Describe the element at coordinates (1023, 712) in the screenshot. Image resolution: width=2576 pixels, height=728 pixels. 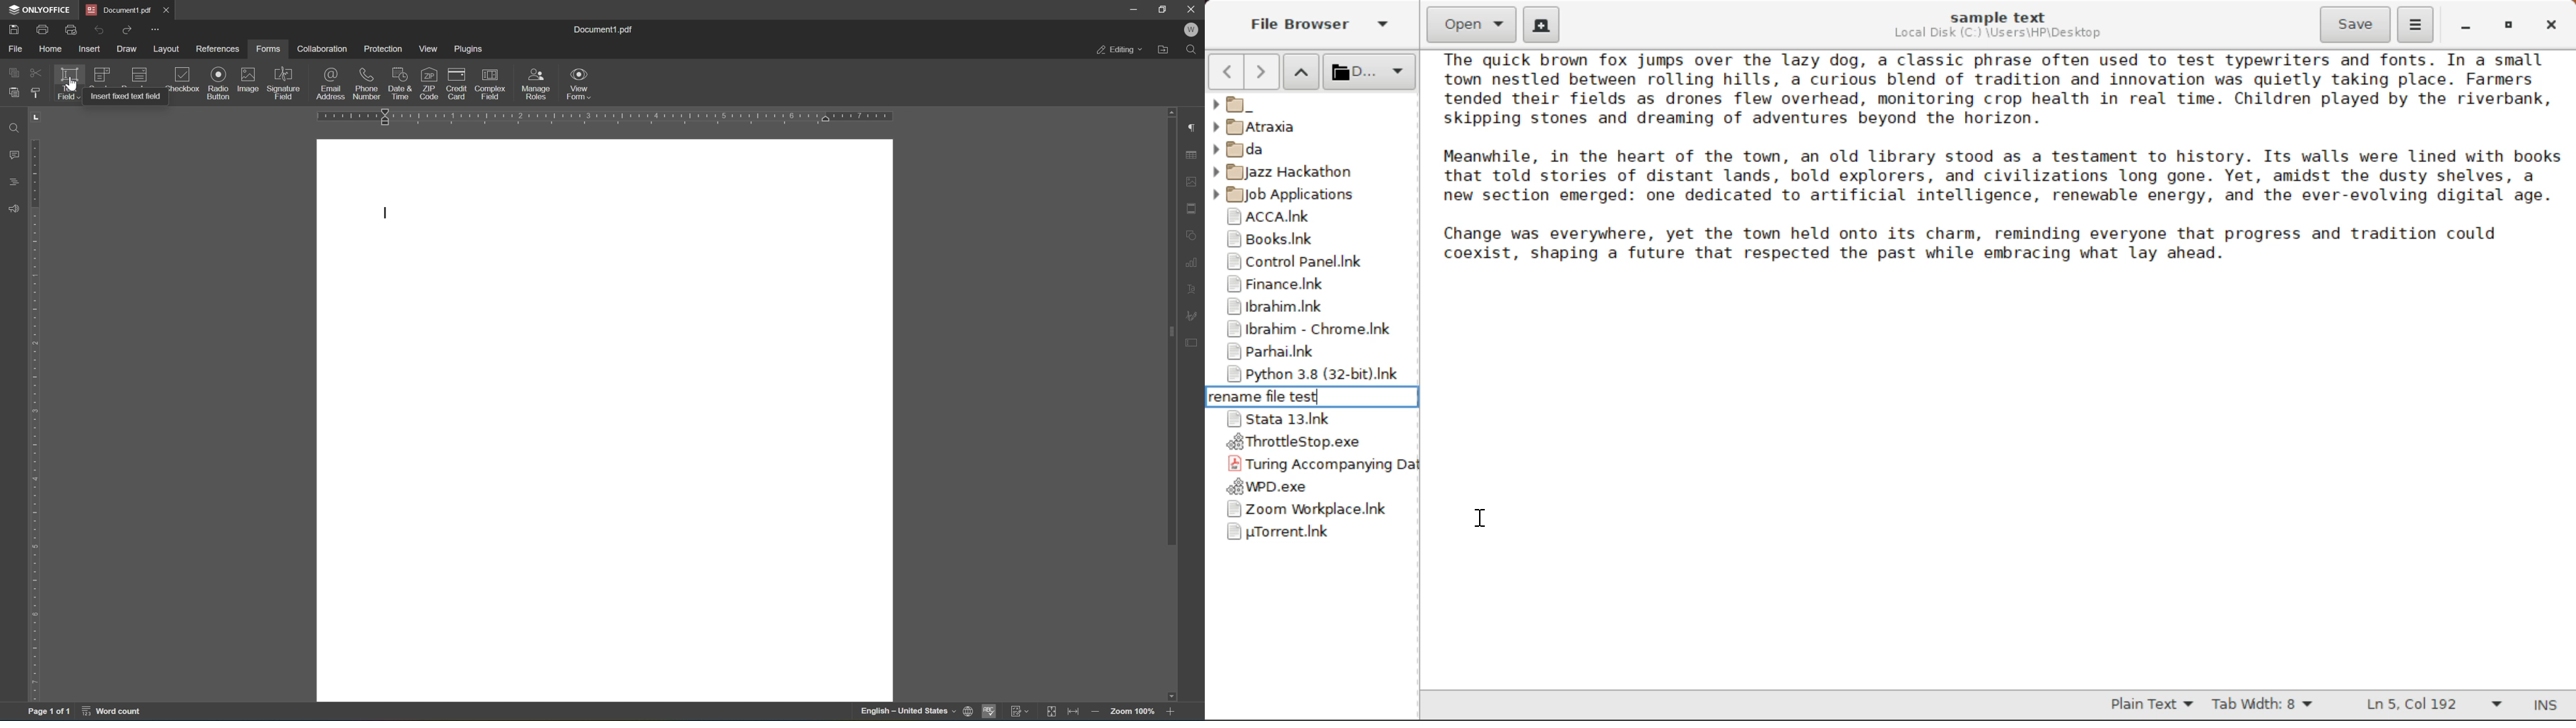
I see `track changes` at that location.